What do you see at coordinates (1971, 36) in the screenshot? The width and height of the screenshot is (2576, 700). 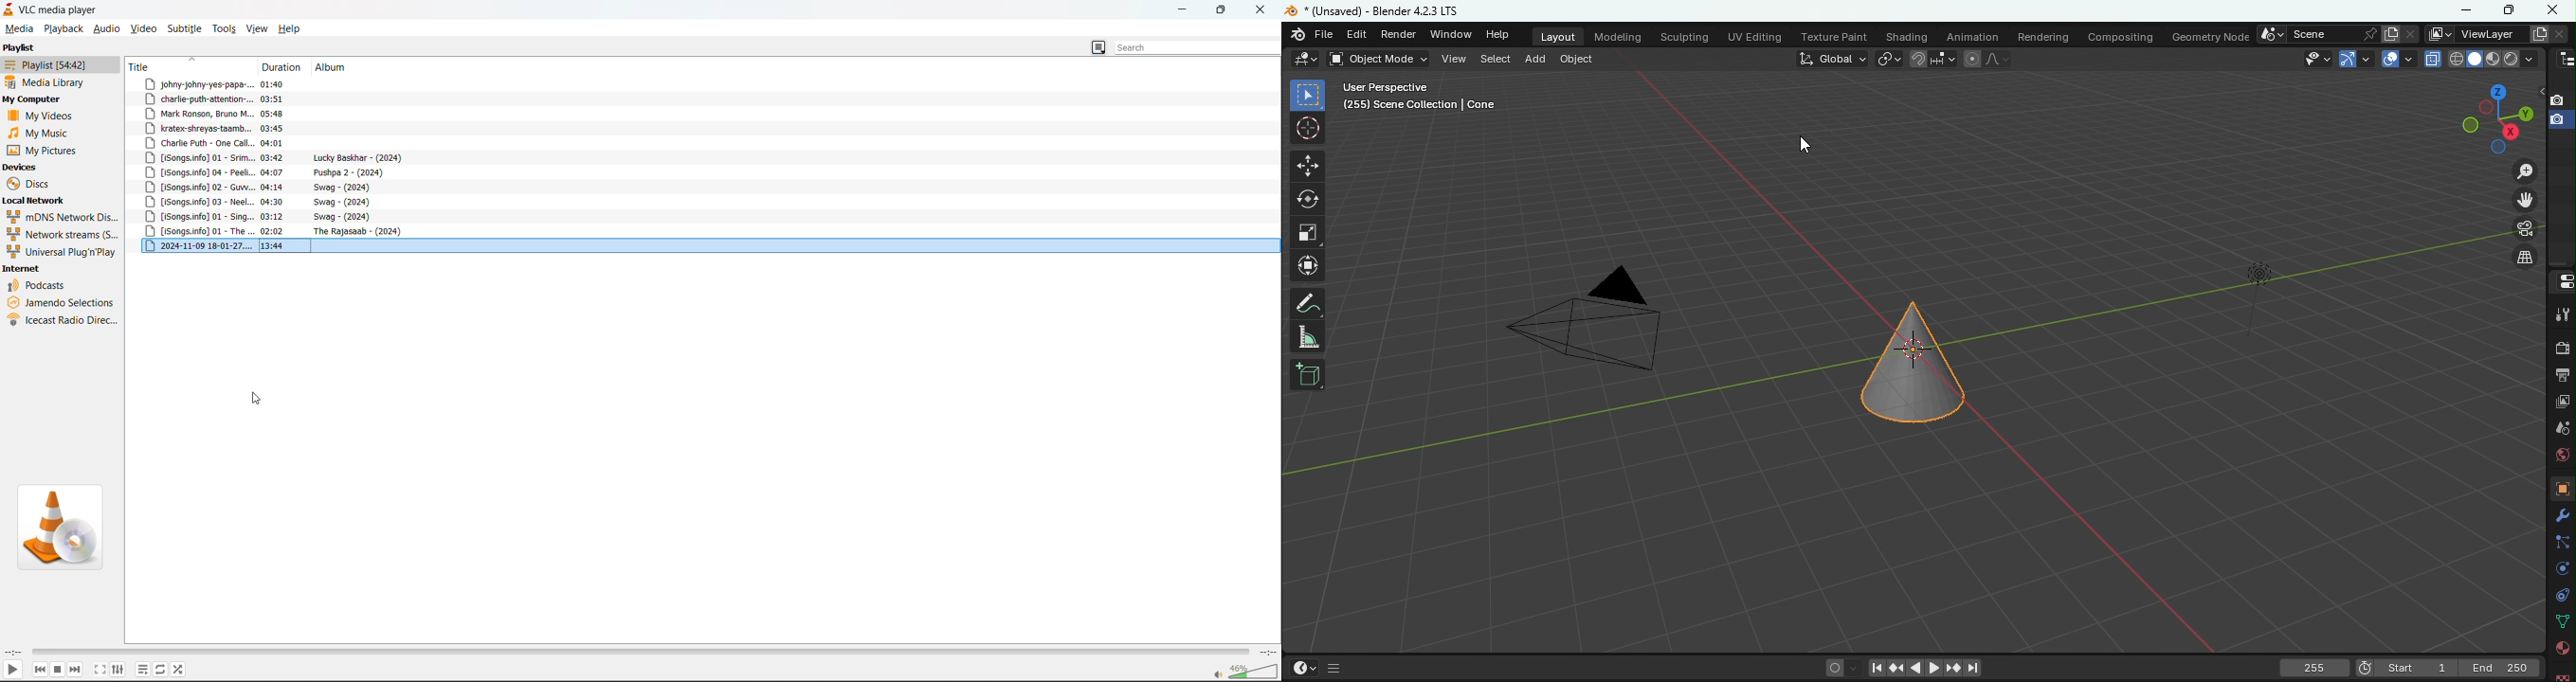 I see `Animation` at bounding box center [1971, 36].